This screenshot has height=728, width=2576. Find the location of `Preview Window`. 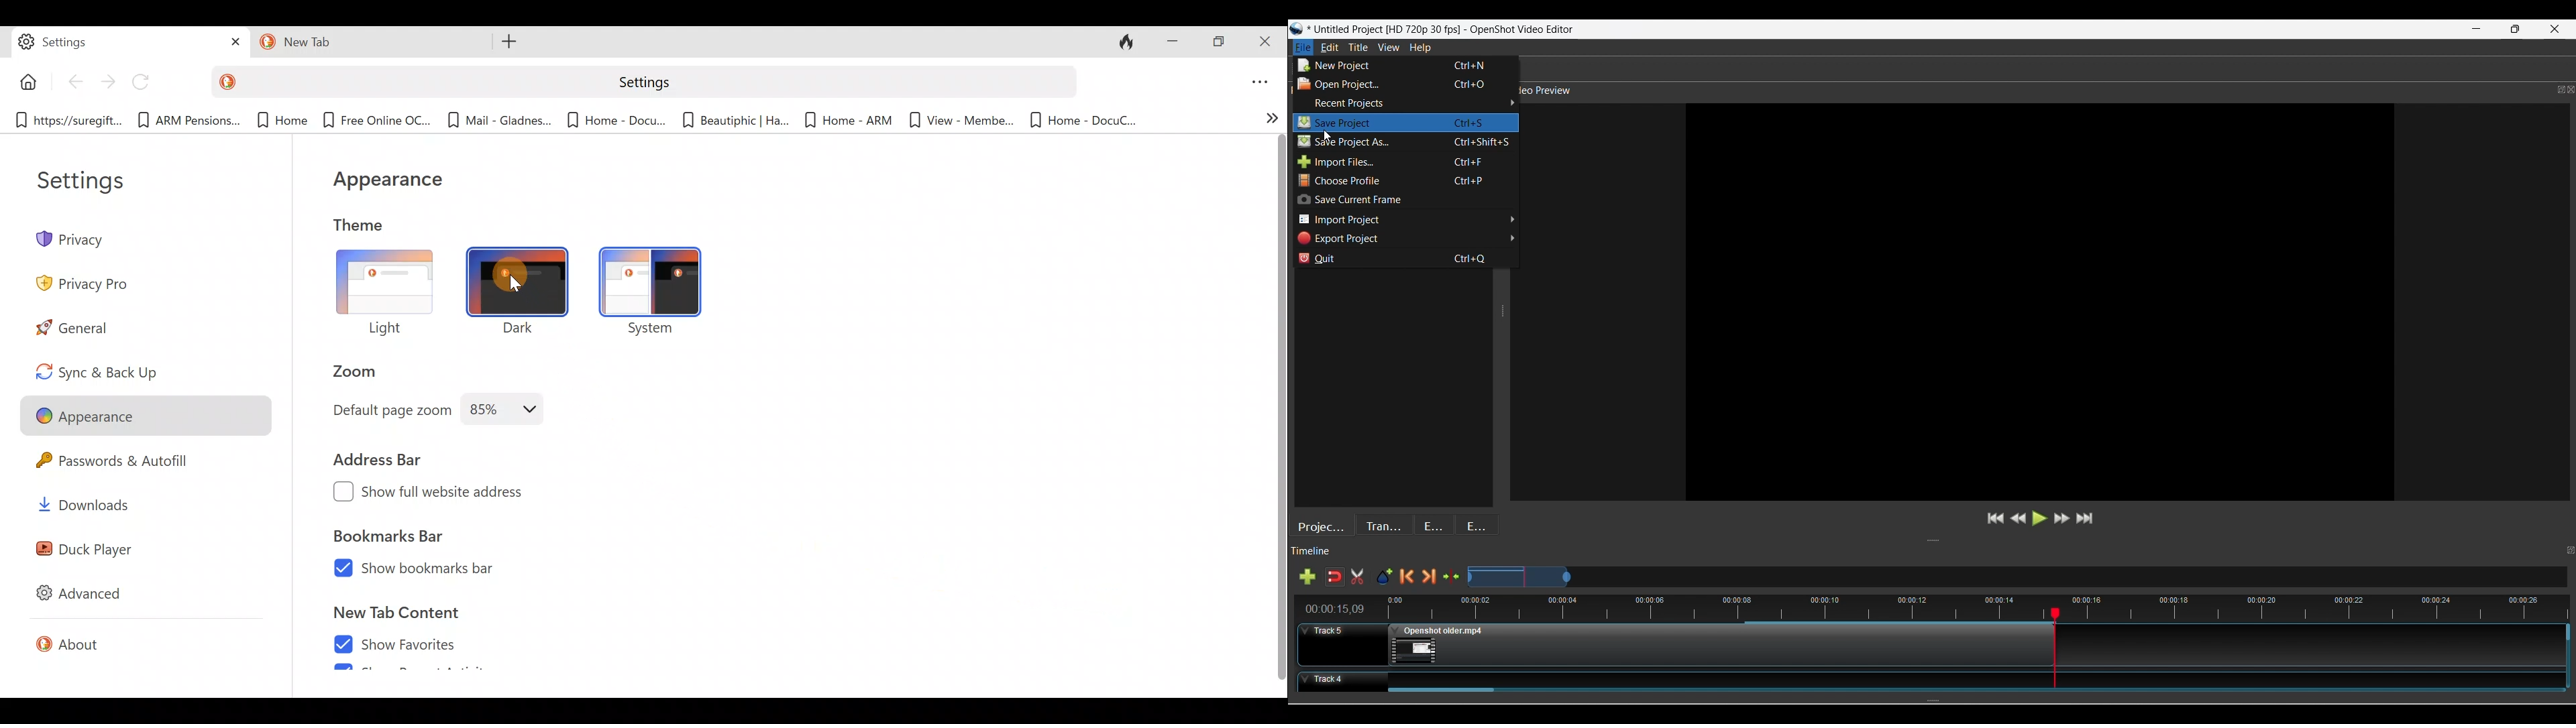

Preview Window is located at coordinates (2043, 303).